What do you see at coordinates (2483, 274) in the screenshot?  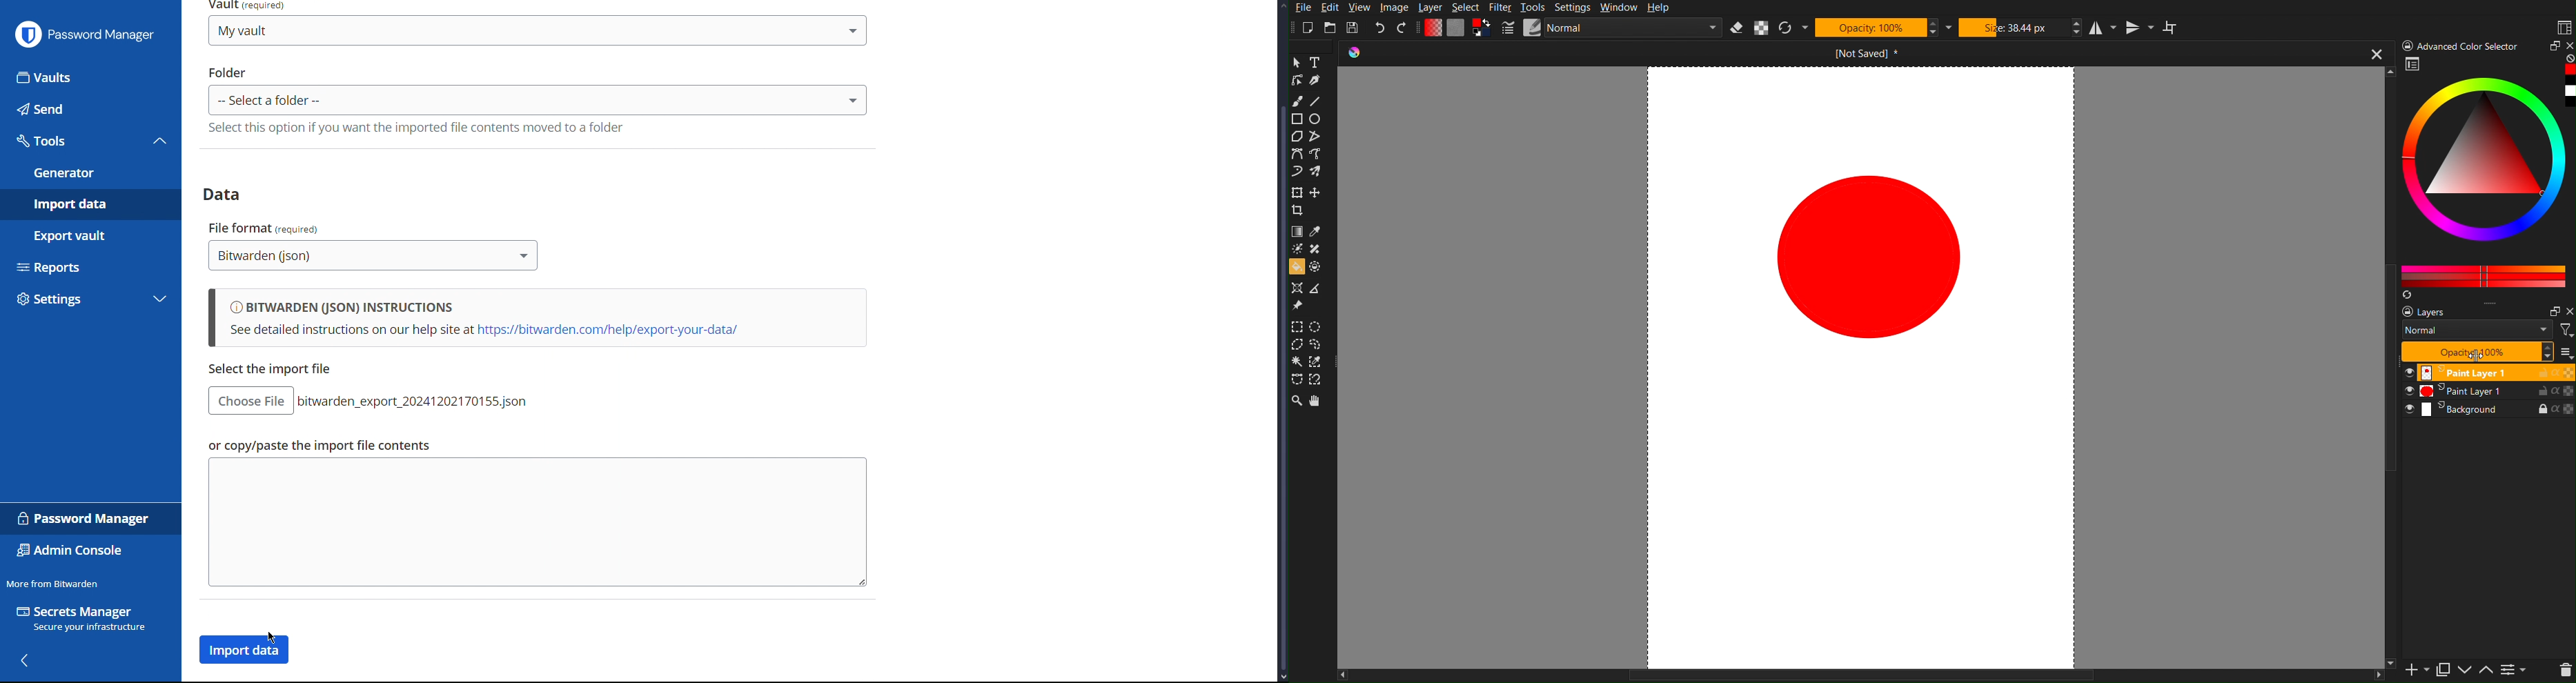 I see `Color Pallet` at bounding box center [2483, 274].